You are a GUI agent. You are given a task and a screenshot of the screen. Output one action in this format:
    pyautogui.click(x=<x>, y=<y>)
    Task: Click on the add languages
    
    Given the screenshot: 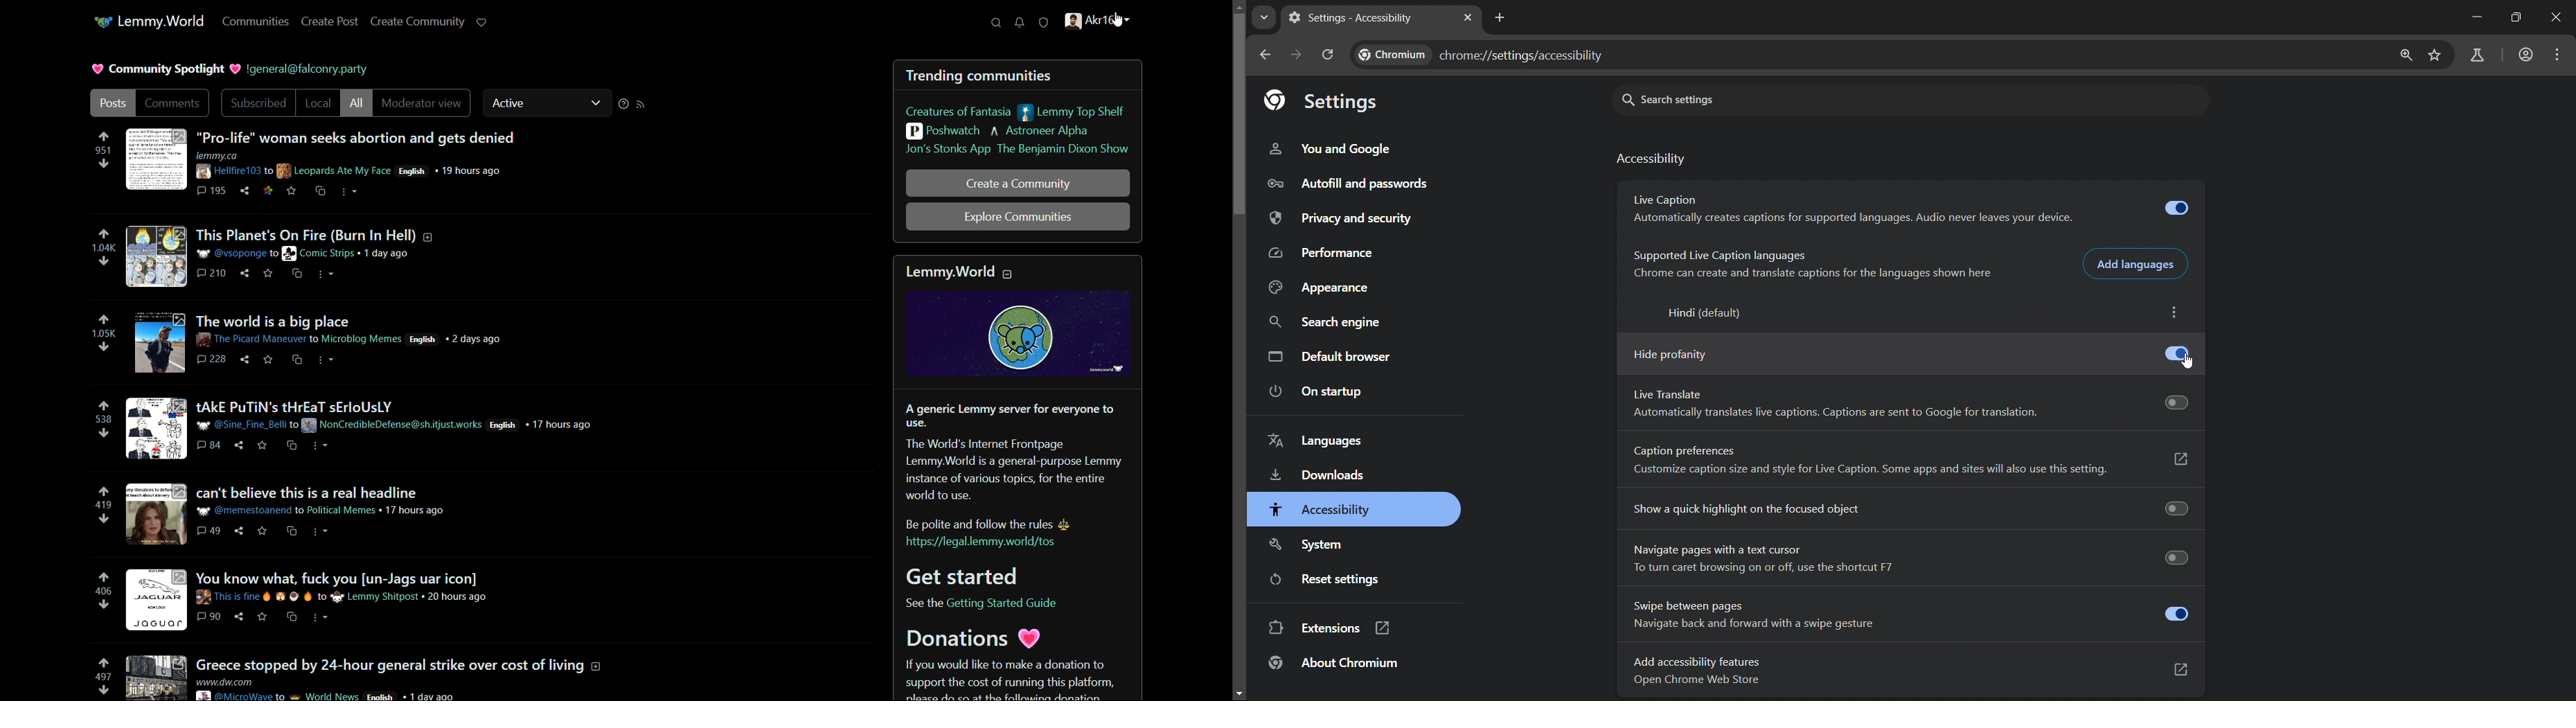 What is the action you would take?
    pyautogui.click(x=2139, y=263)
    